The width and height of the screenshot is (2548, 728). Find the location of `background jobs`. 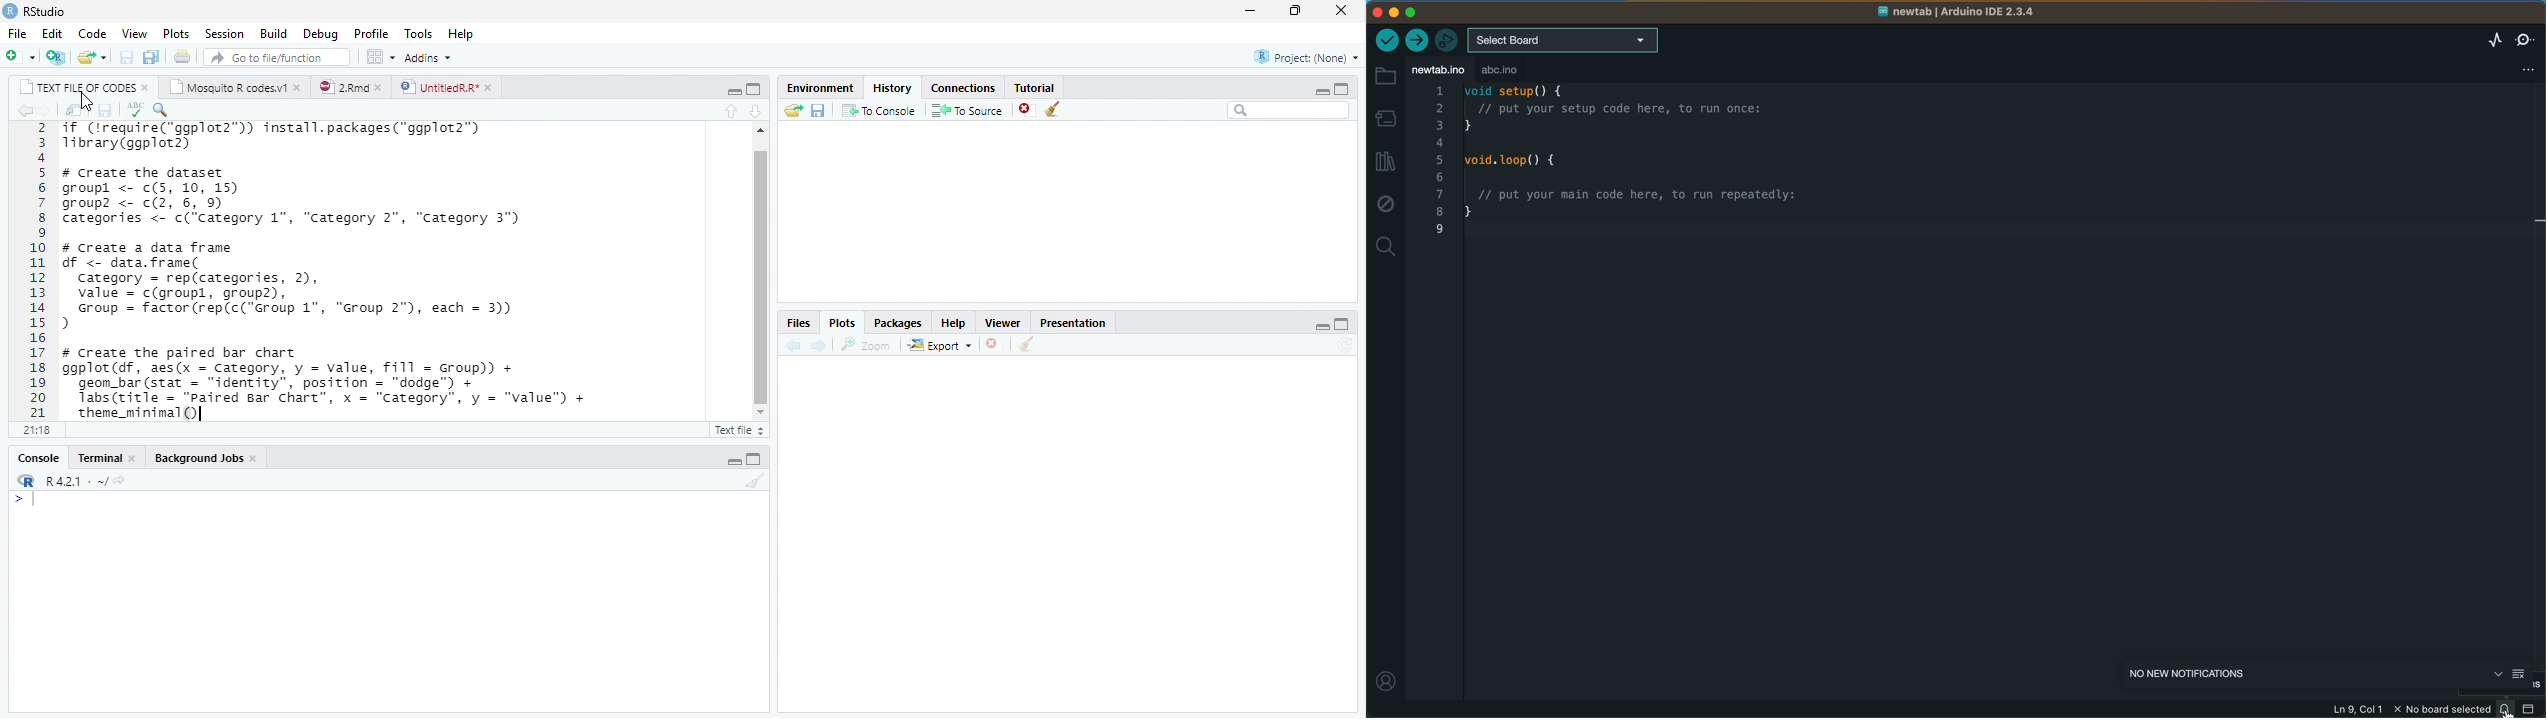

background jobs is located at coordinates (198, 457).